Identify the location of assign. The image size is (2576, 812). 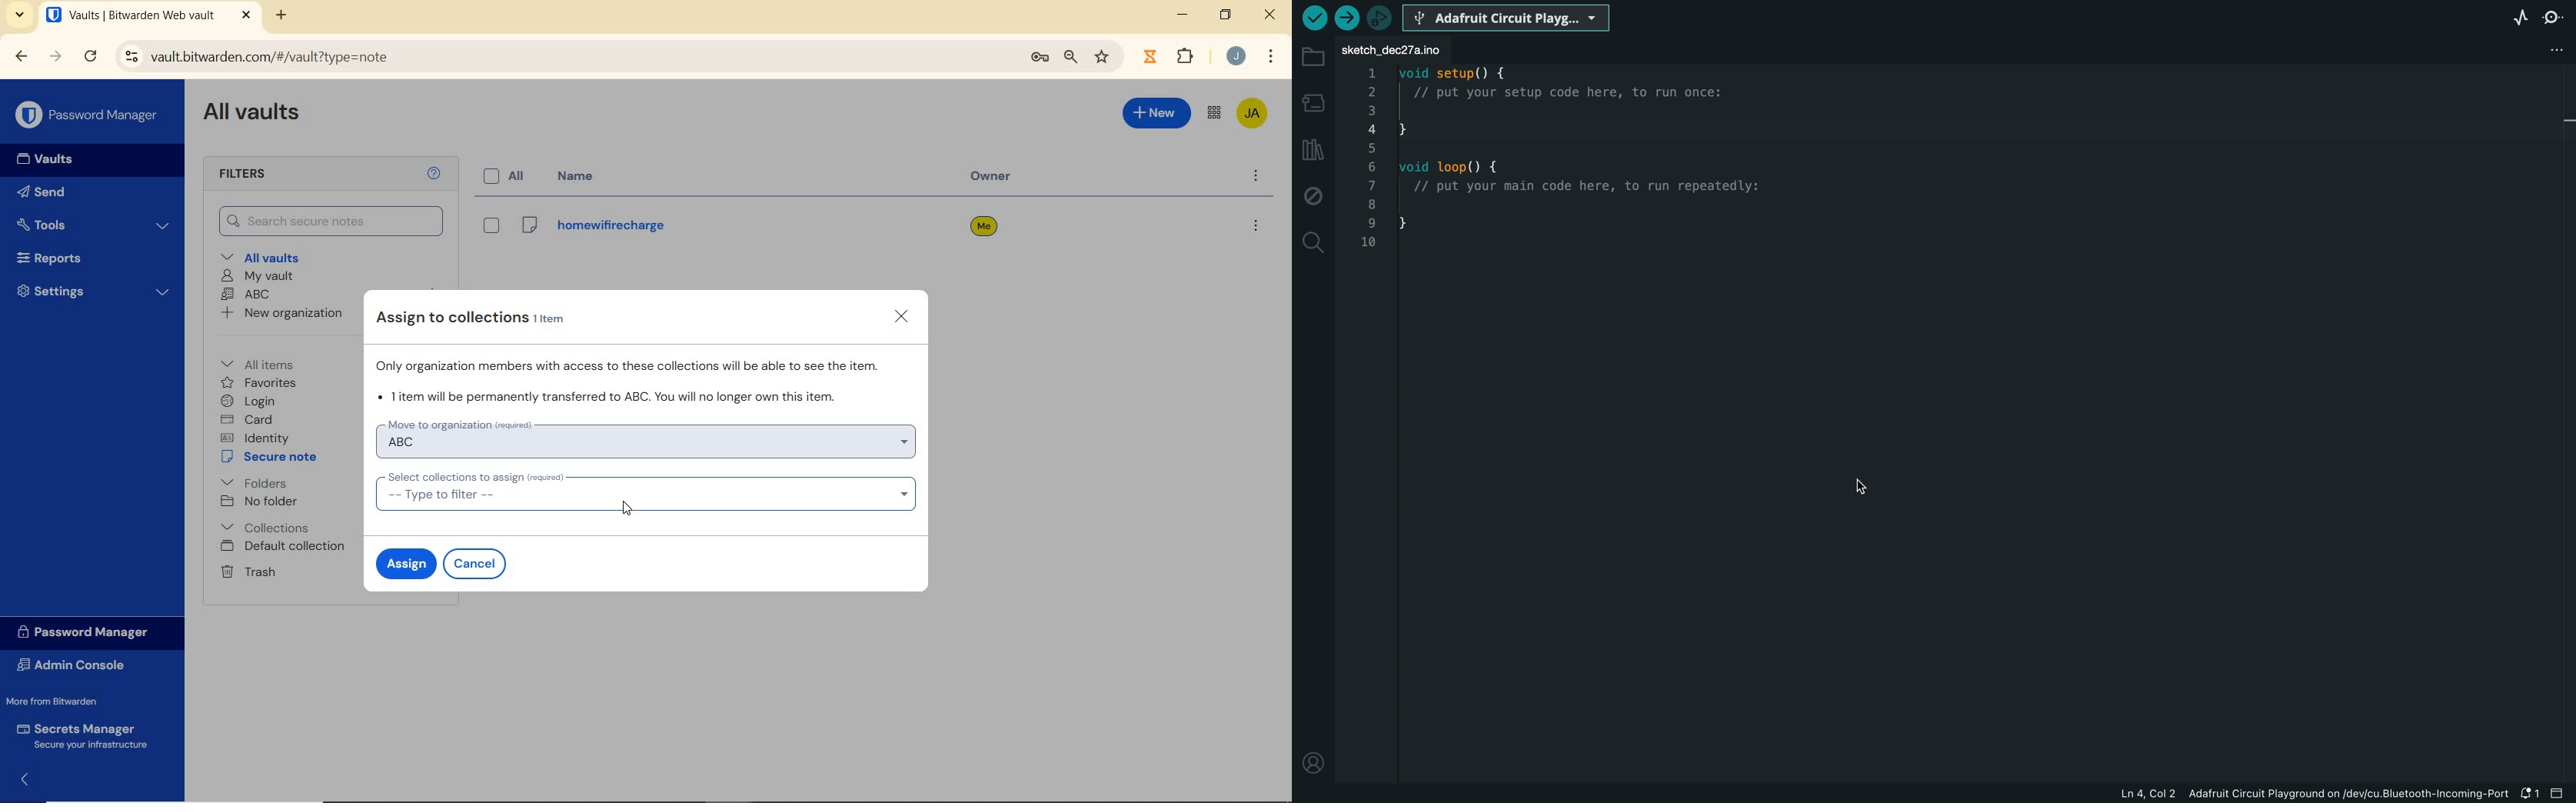
(404, 564).